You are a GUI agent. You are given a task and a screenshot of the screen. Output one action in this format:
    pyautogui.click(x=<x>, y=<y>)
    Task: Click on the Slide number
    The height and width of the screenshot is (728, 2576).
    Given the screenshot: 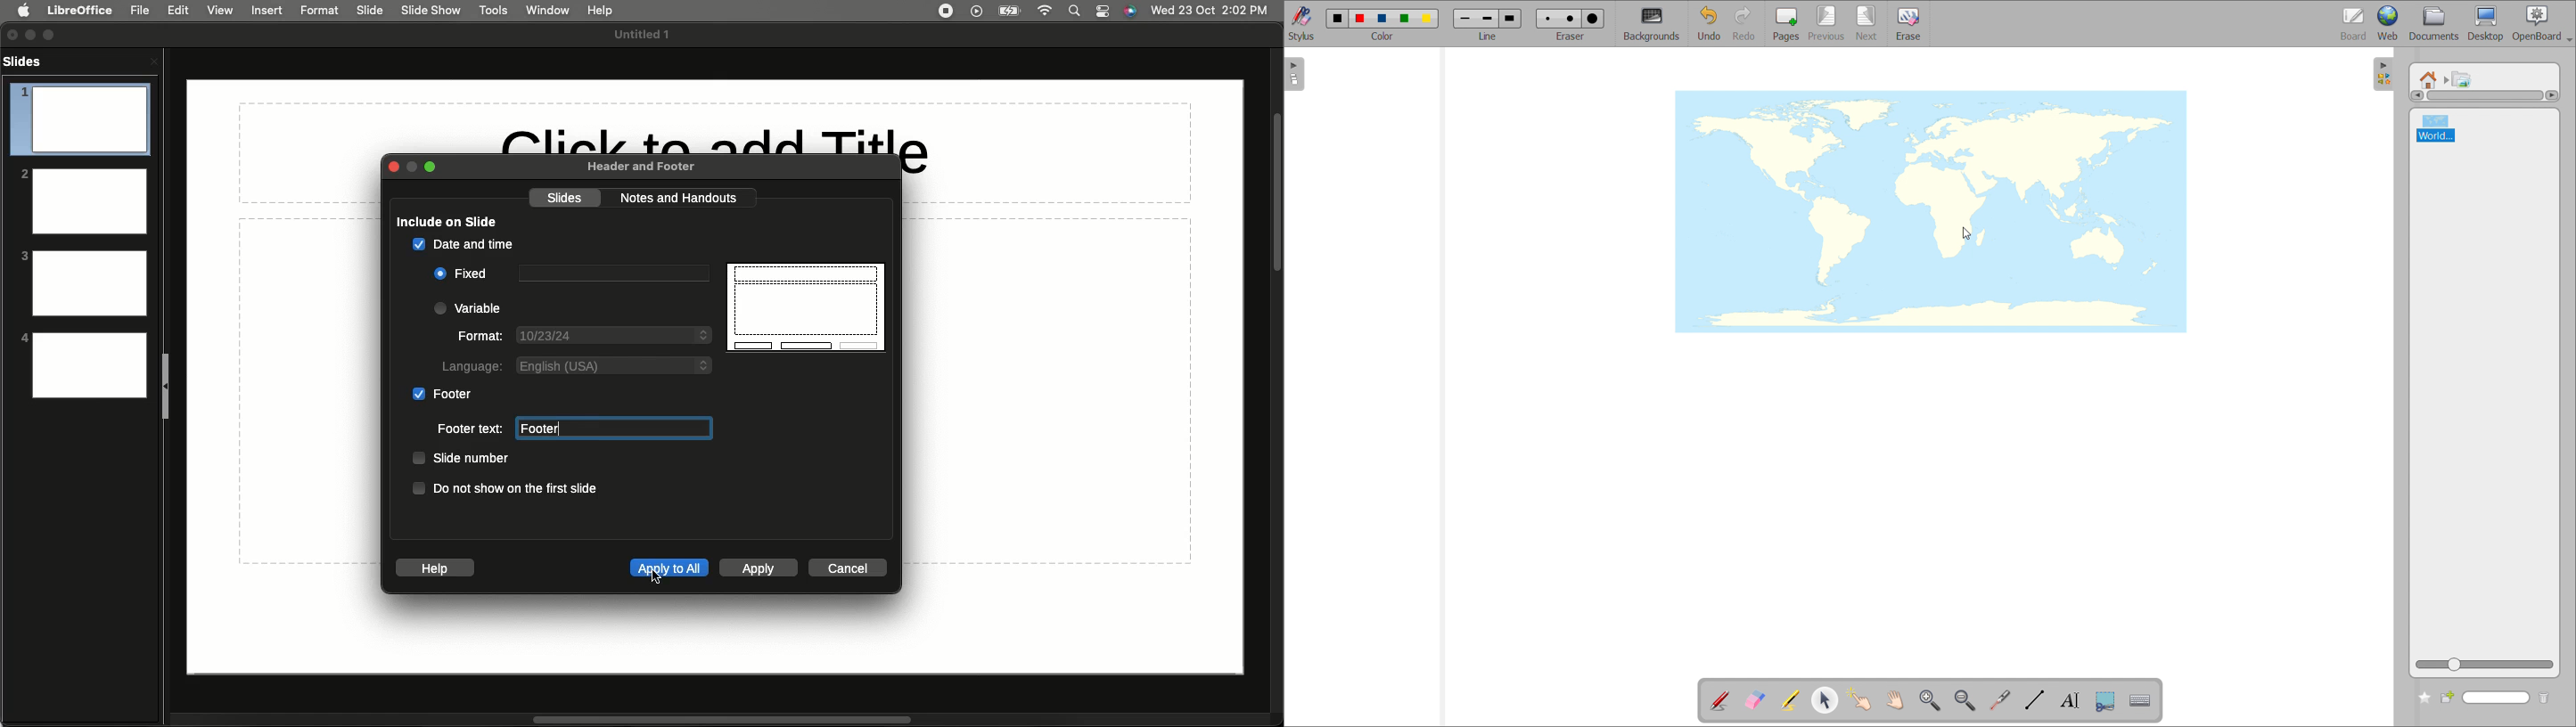 What is the action you would take?
    pyautogui.click(x=458, y=459)
    